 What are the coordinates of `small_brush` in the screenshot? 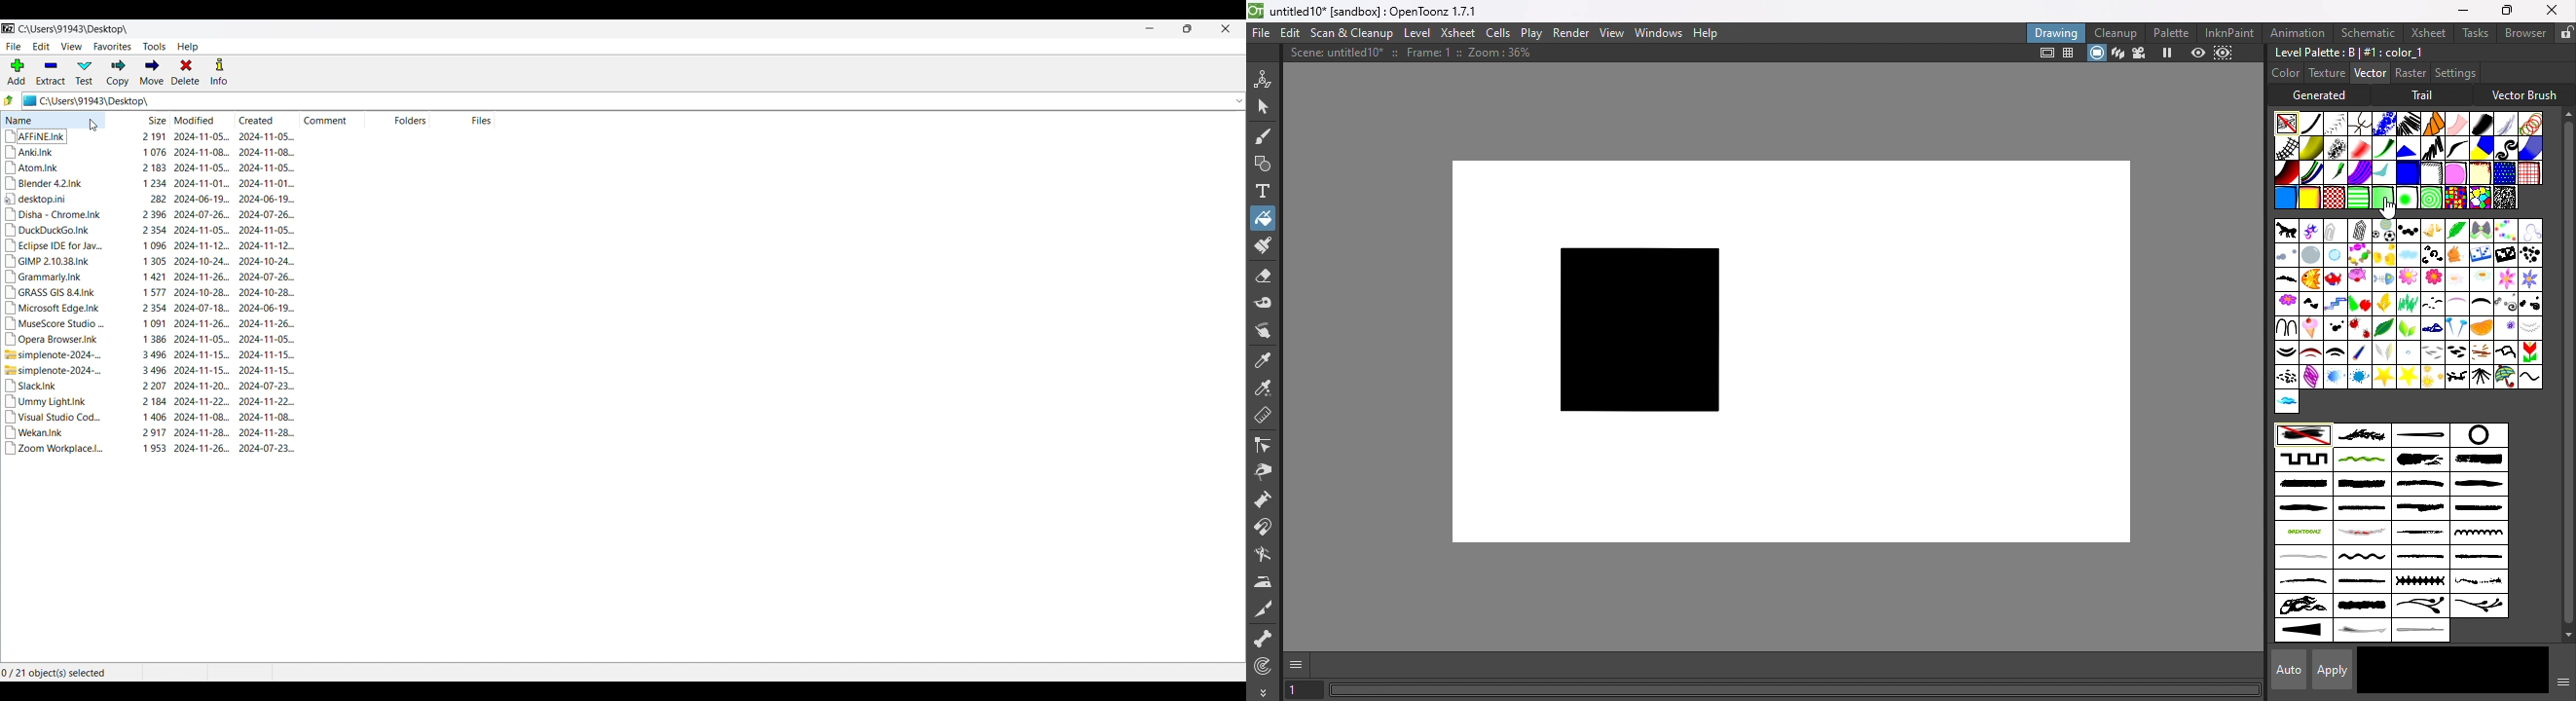 It's located at (2422, 559).